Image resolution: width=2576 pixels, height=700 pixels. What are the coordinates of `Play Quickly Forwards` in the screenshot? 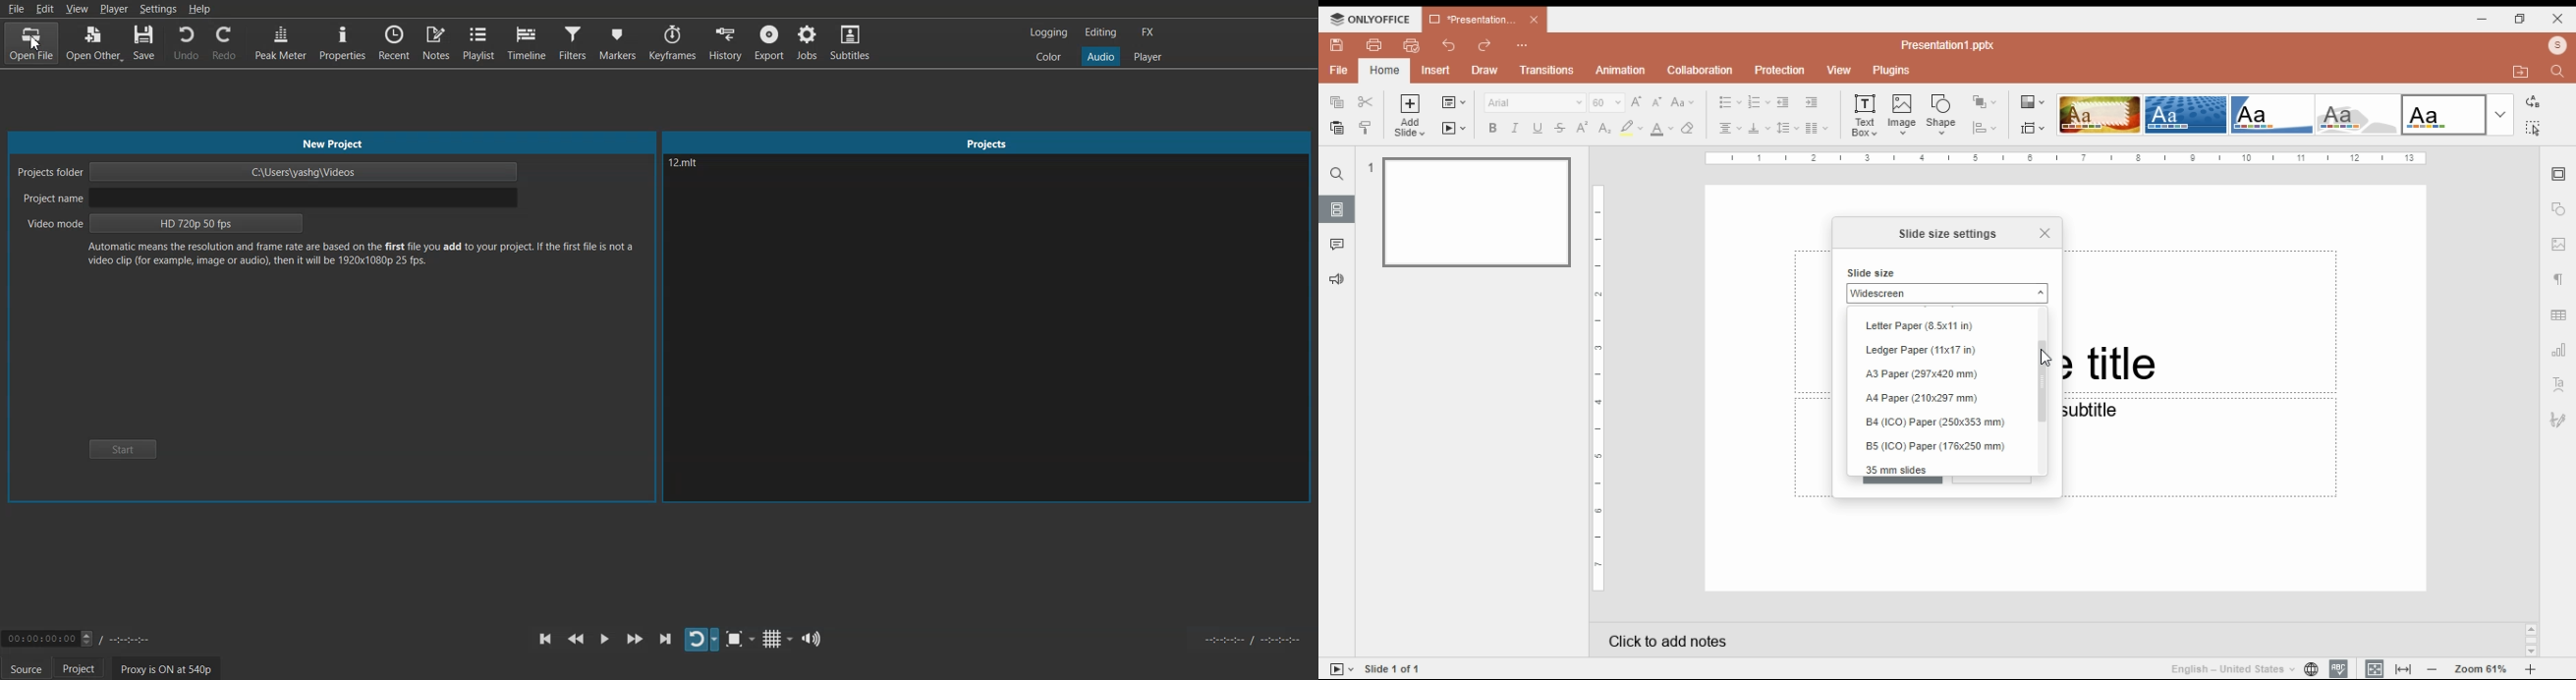 It's located at (635, 639).